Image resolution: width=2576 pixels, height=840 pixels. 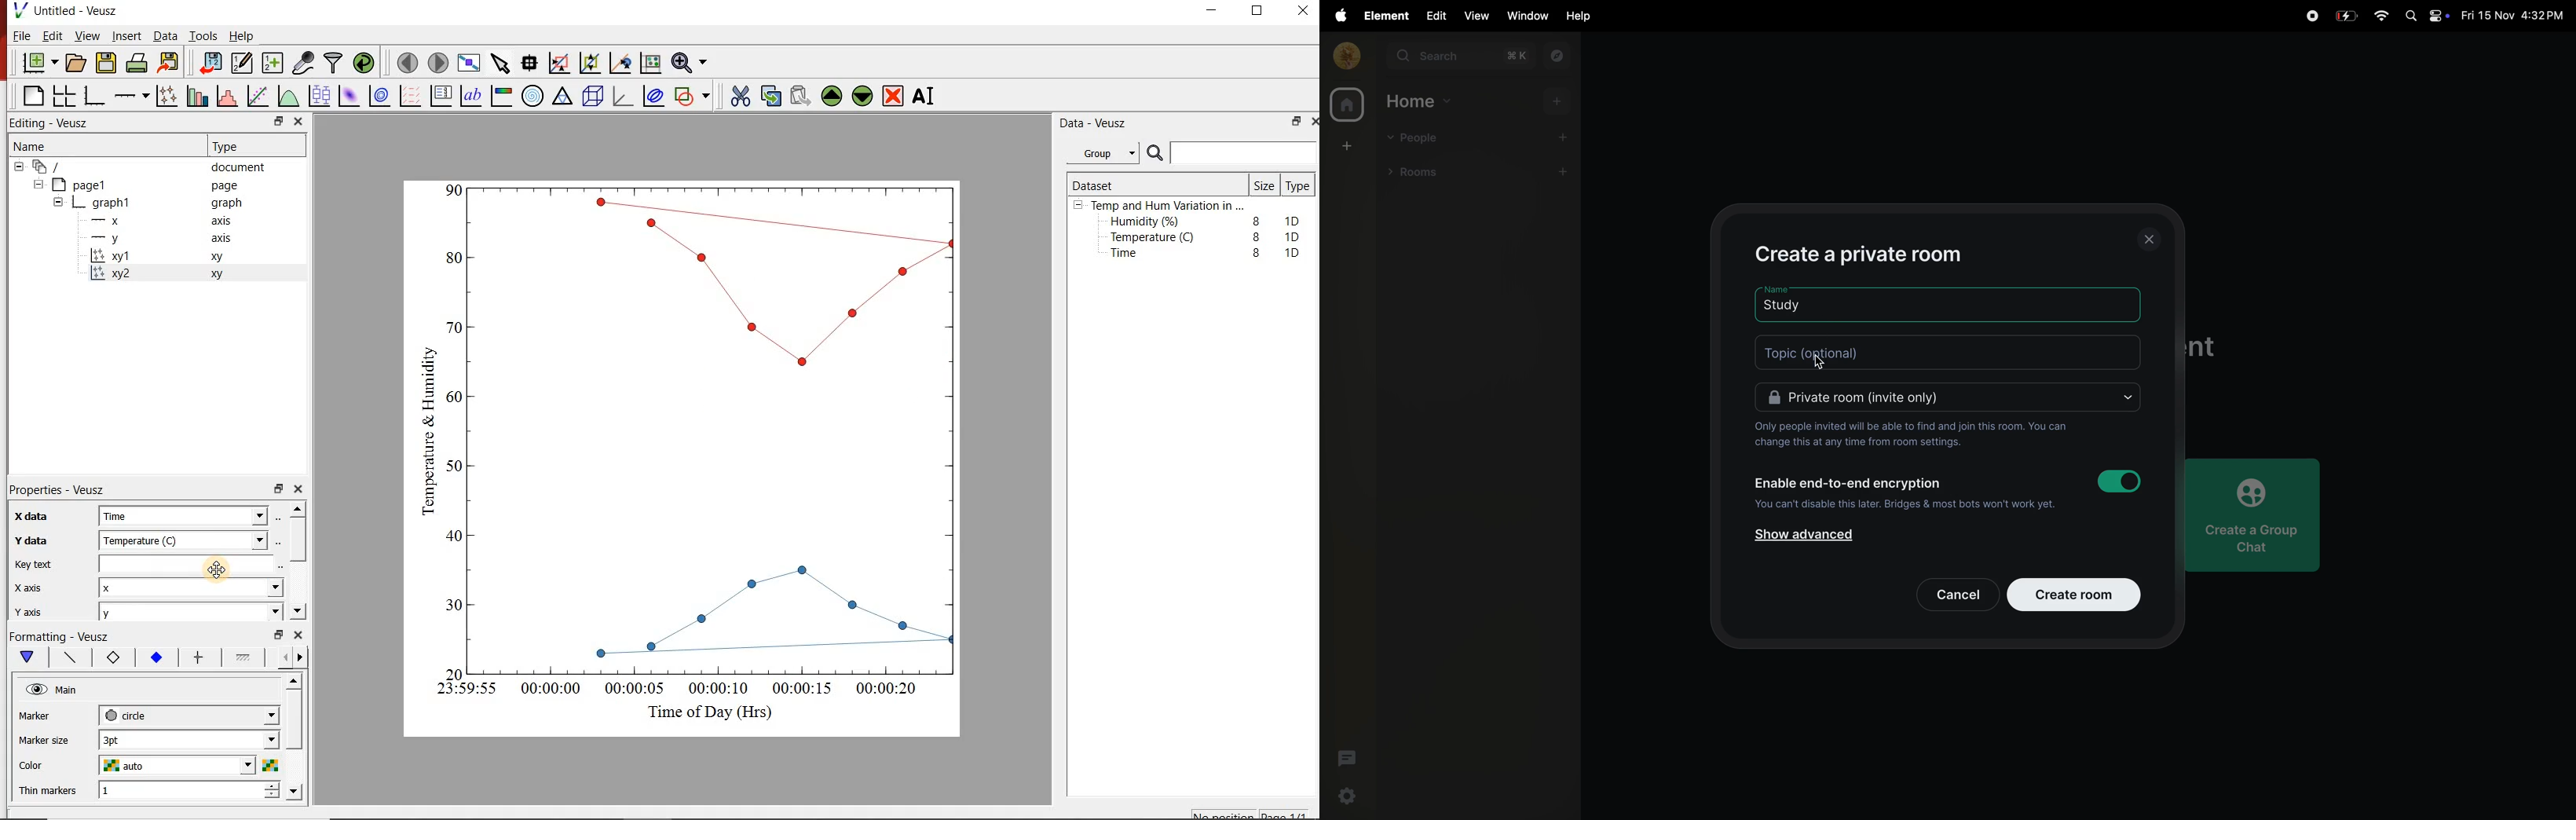 What do you see at coordinates (1904, 506) in the screenshot?
I see `you cannot disabole it later` at bounding box center [1904, 506].